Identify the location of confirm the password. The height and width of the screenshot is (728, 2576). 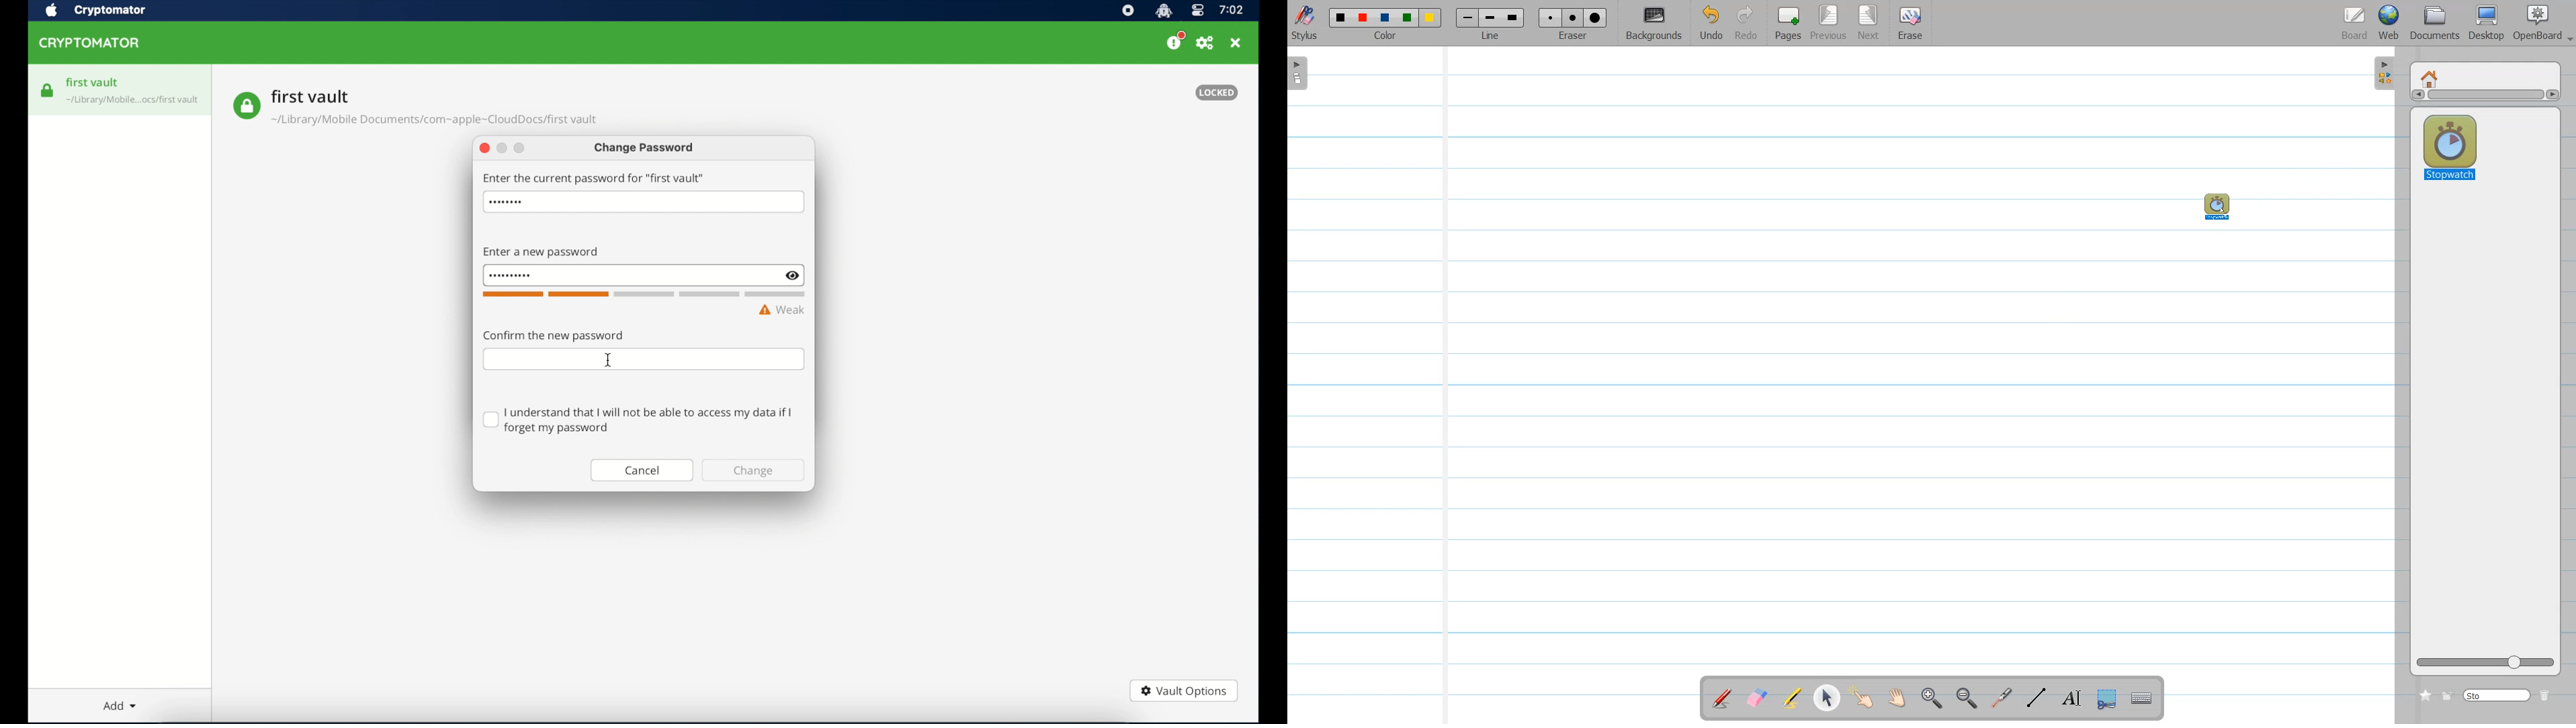
(553, 335).